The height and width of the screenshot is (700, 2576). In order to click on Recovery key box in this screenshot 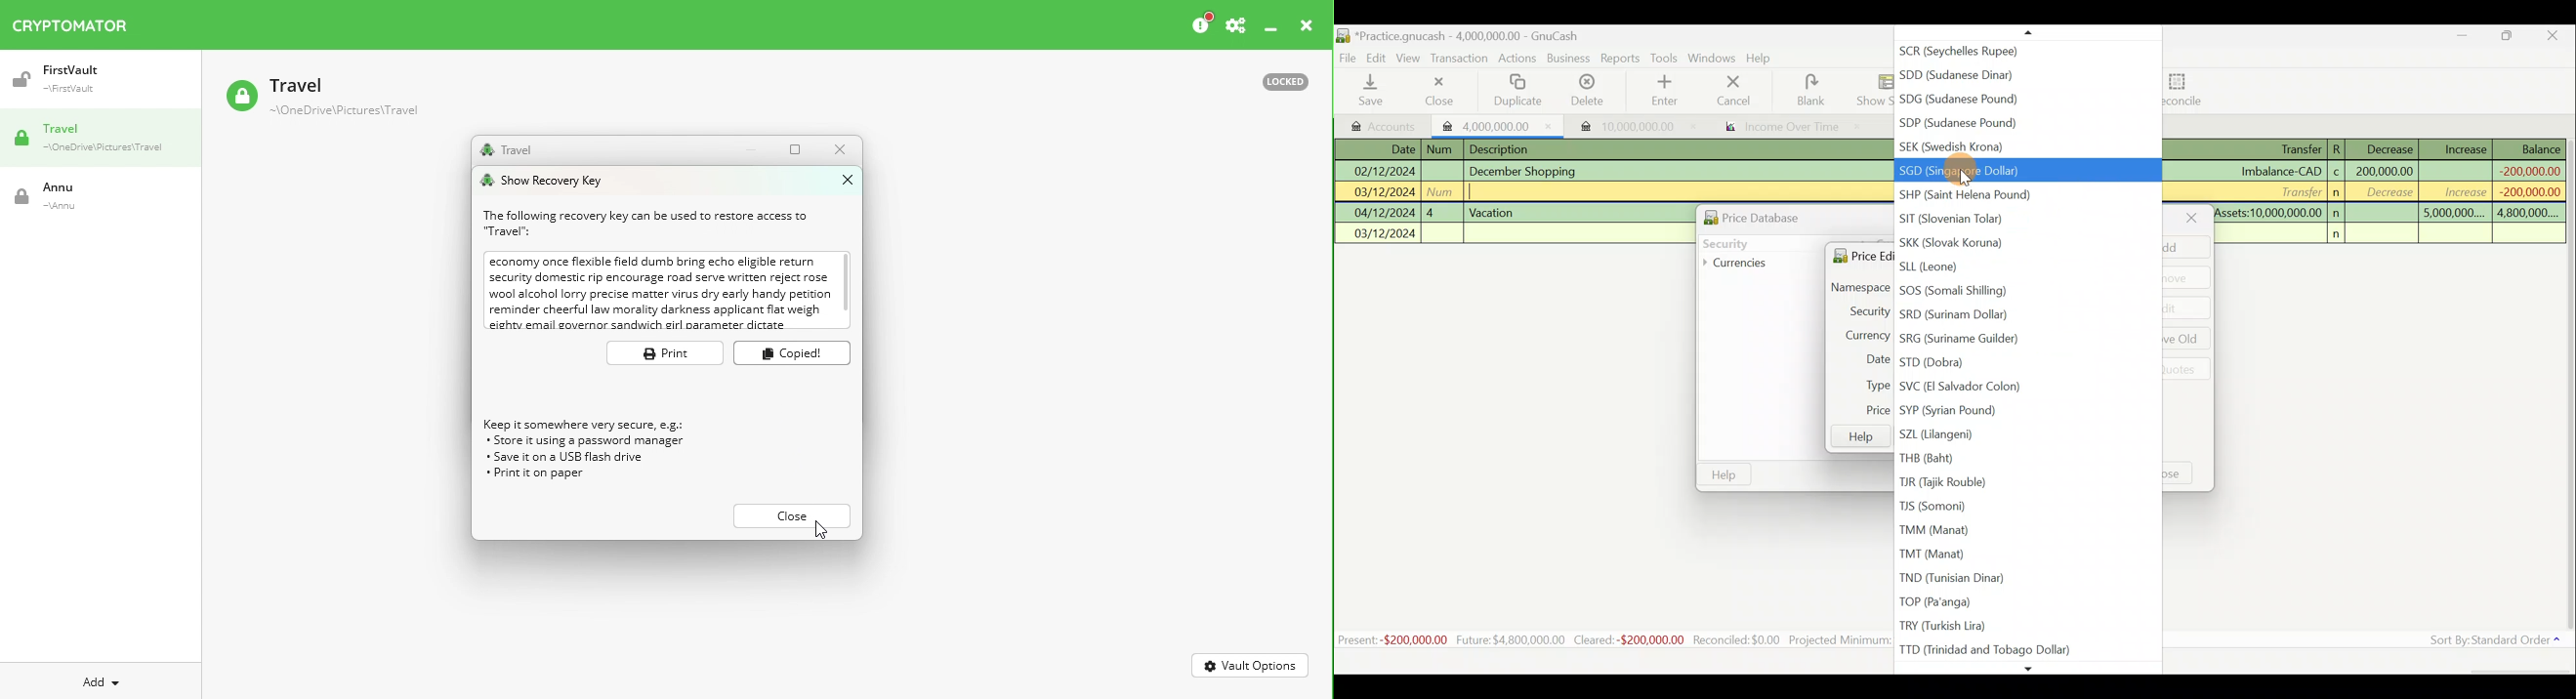, I will do `click(666, 292)`.